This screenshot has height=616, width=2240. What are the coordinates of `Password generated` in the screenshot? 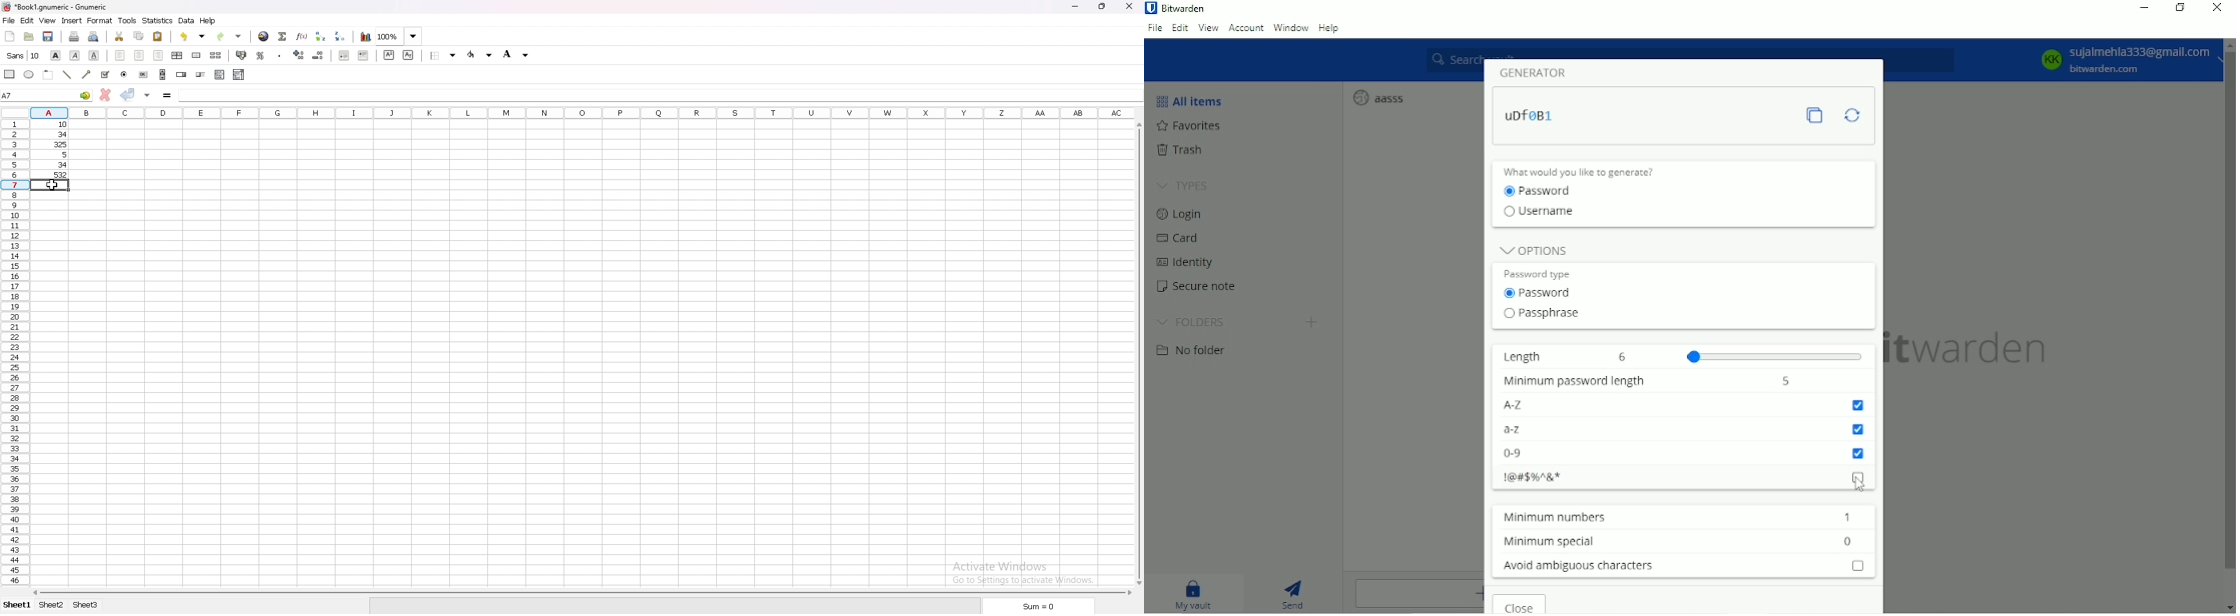 It's located at (1538, 113).